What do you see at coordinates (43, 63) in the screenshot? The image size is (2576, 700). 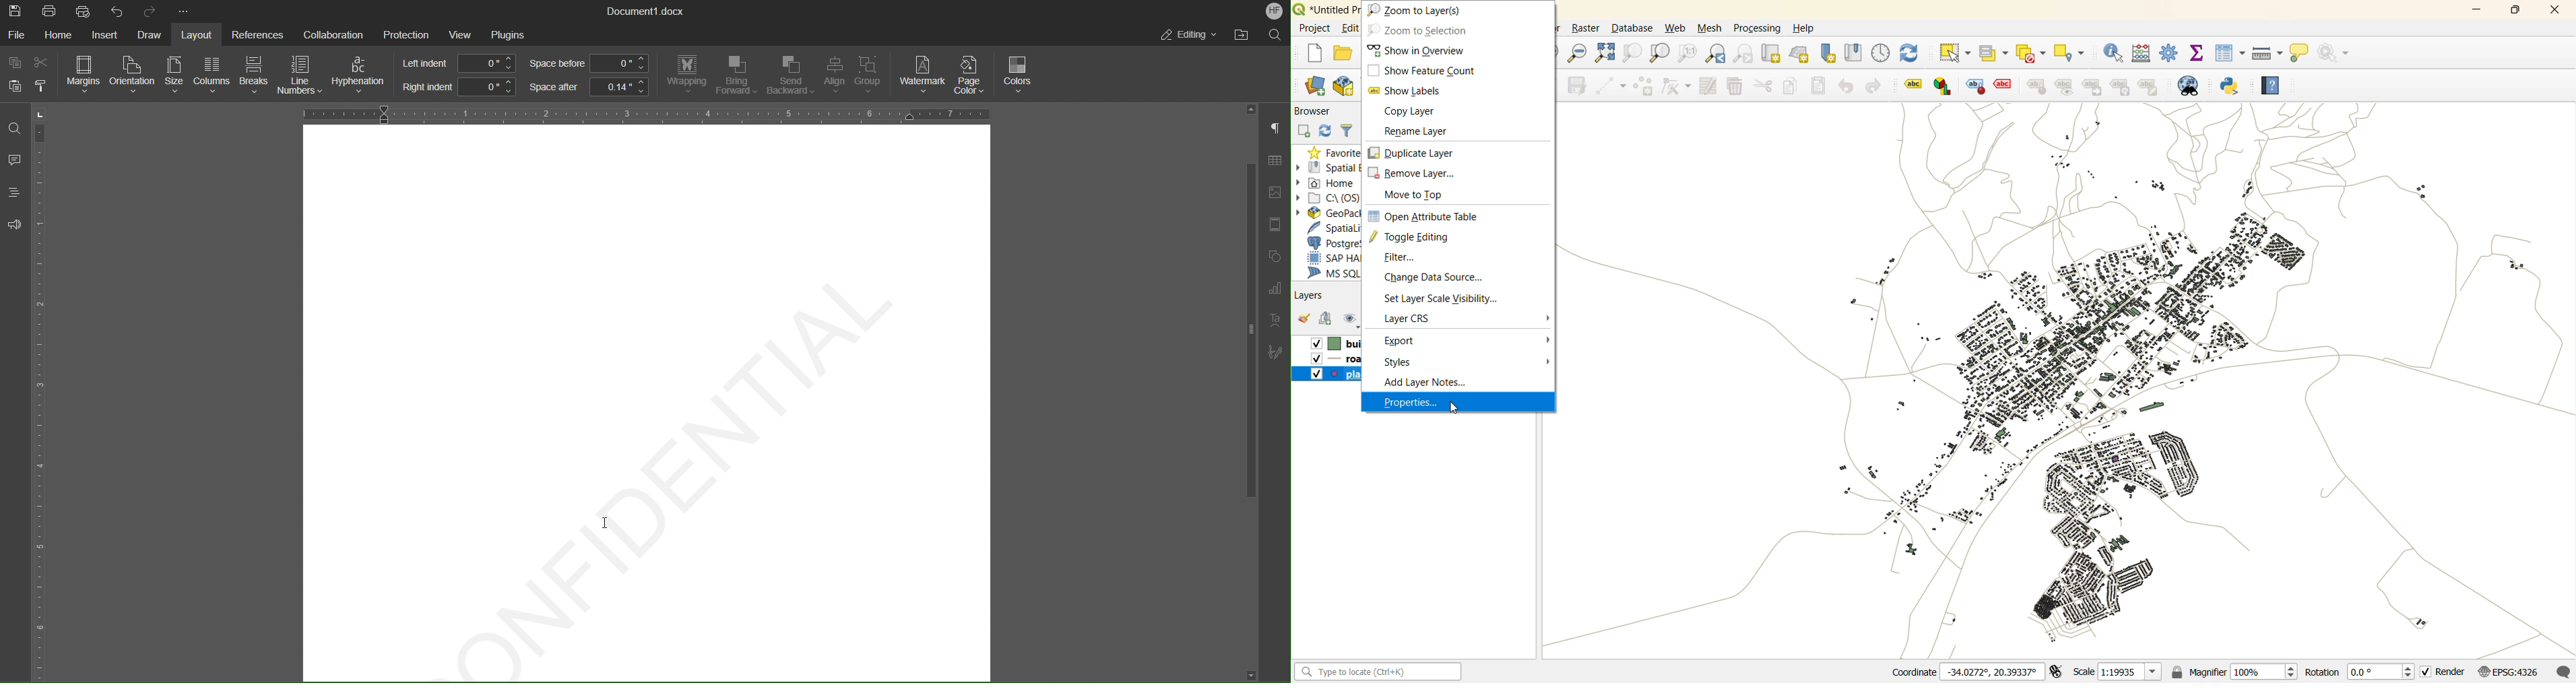 I see `Cut` at bounding box center [43, 63].